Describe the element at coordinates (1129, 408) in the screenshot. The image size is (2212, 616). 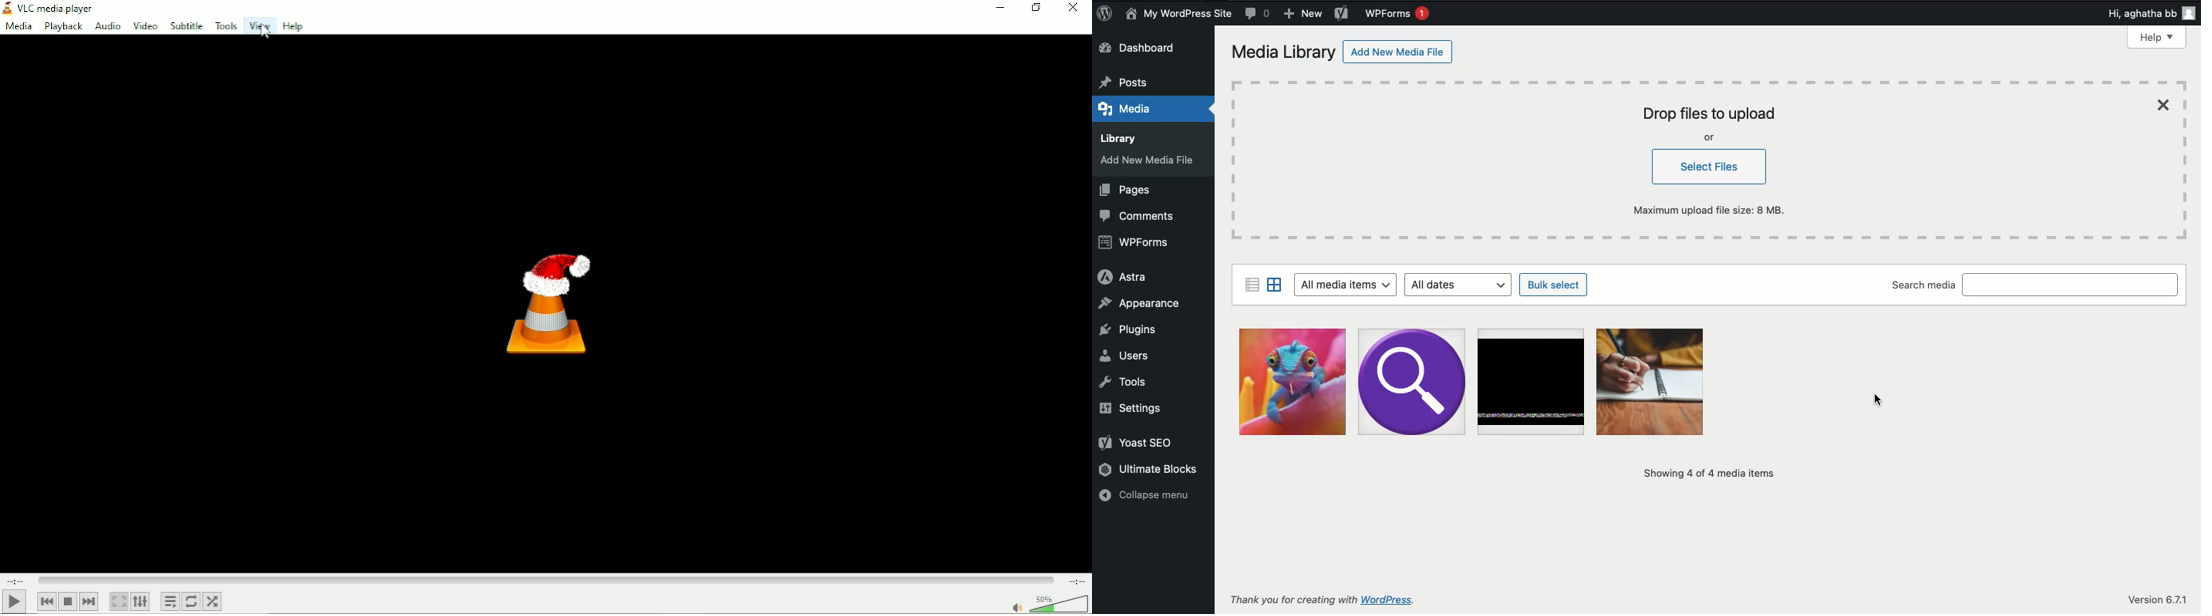
I see `Settings` at that location.